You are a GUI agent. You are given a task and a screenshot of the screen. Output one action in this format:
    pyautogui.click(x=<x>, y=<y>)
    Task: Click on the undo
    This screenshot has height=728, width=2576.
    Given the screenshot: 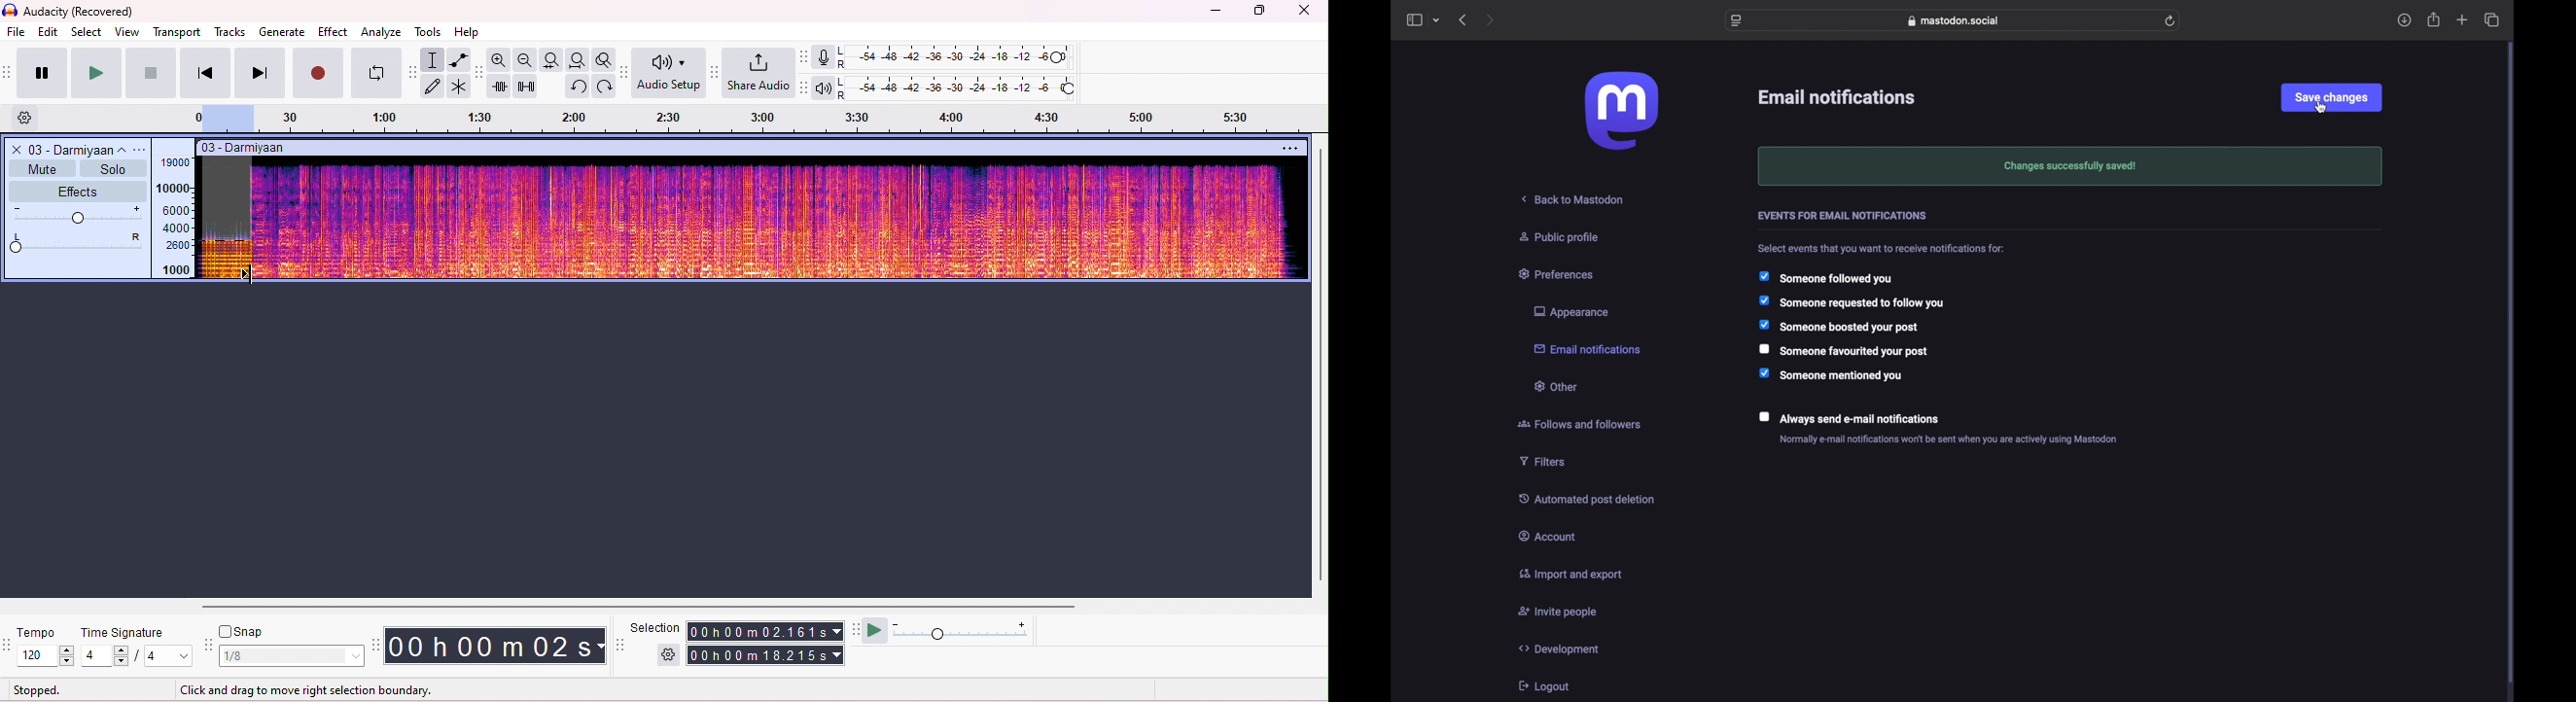 What is the action you would take?
    pyautogui.click(x=577, y=86)
    